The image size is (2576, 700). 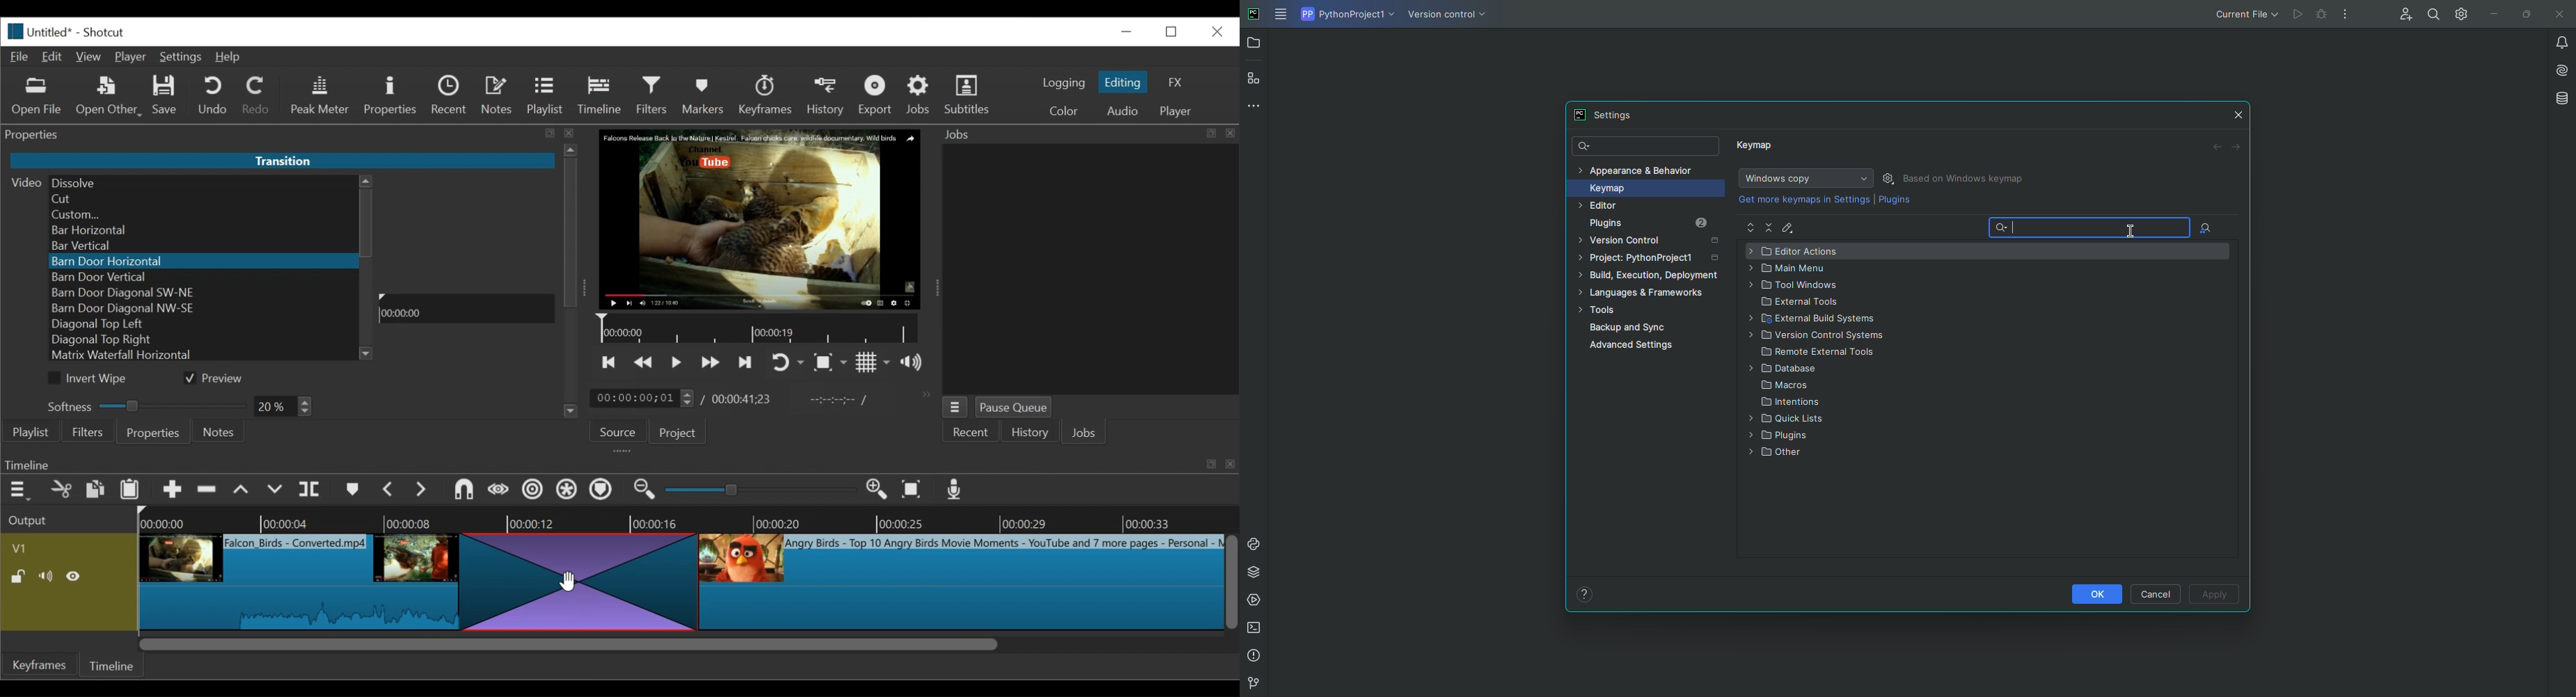 I want to click on Record audio, so click(x=952, y=489).